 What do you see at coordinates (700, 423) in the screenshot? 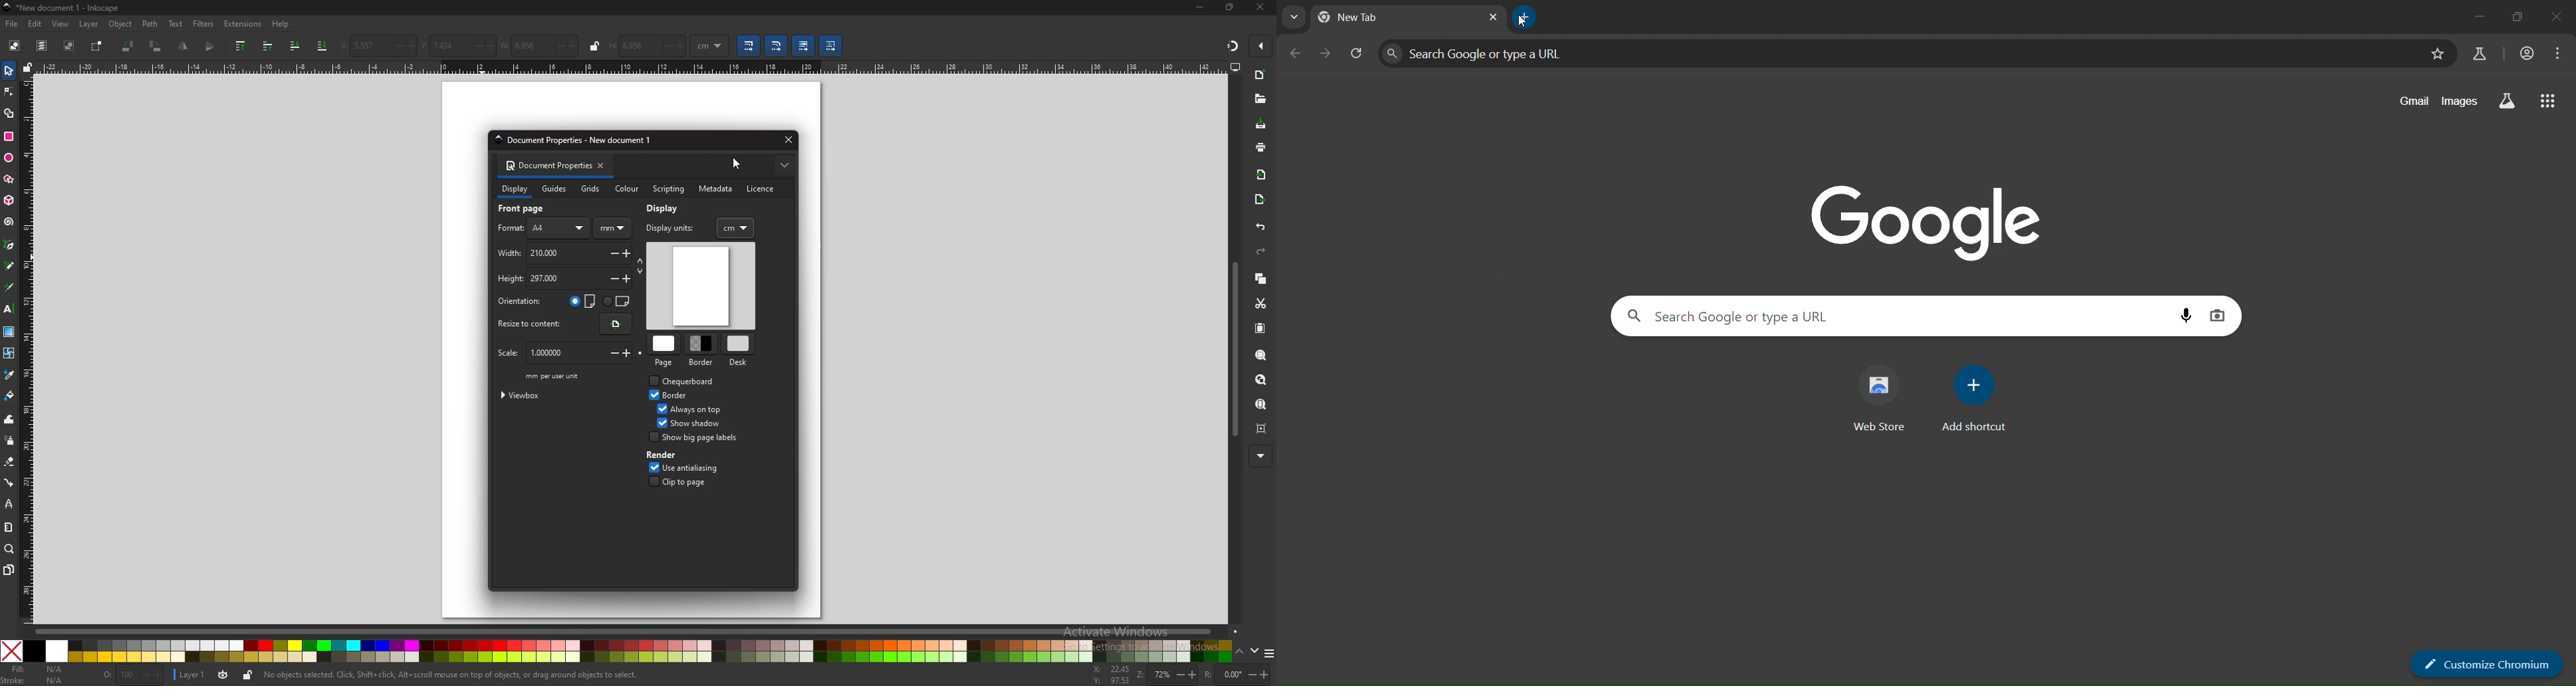
I see `show shadow` at bounding box center [700, 423].